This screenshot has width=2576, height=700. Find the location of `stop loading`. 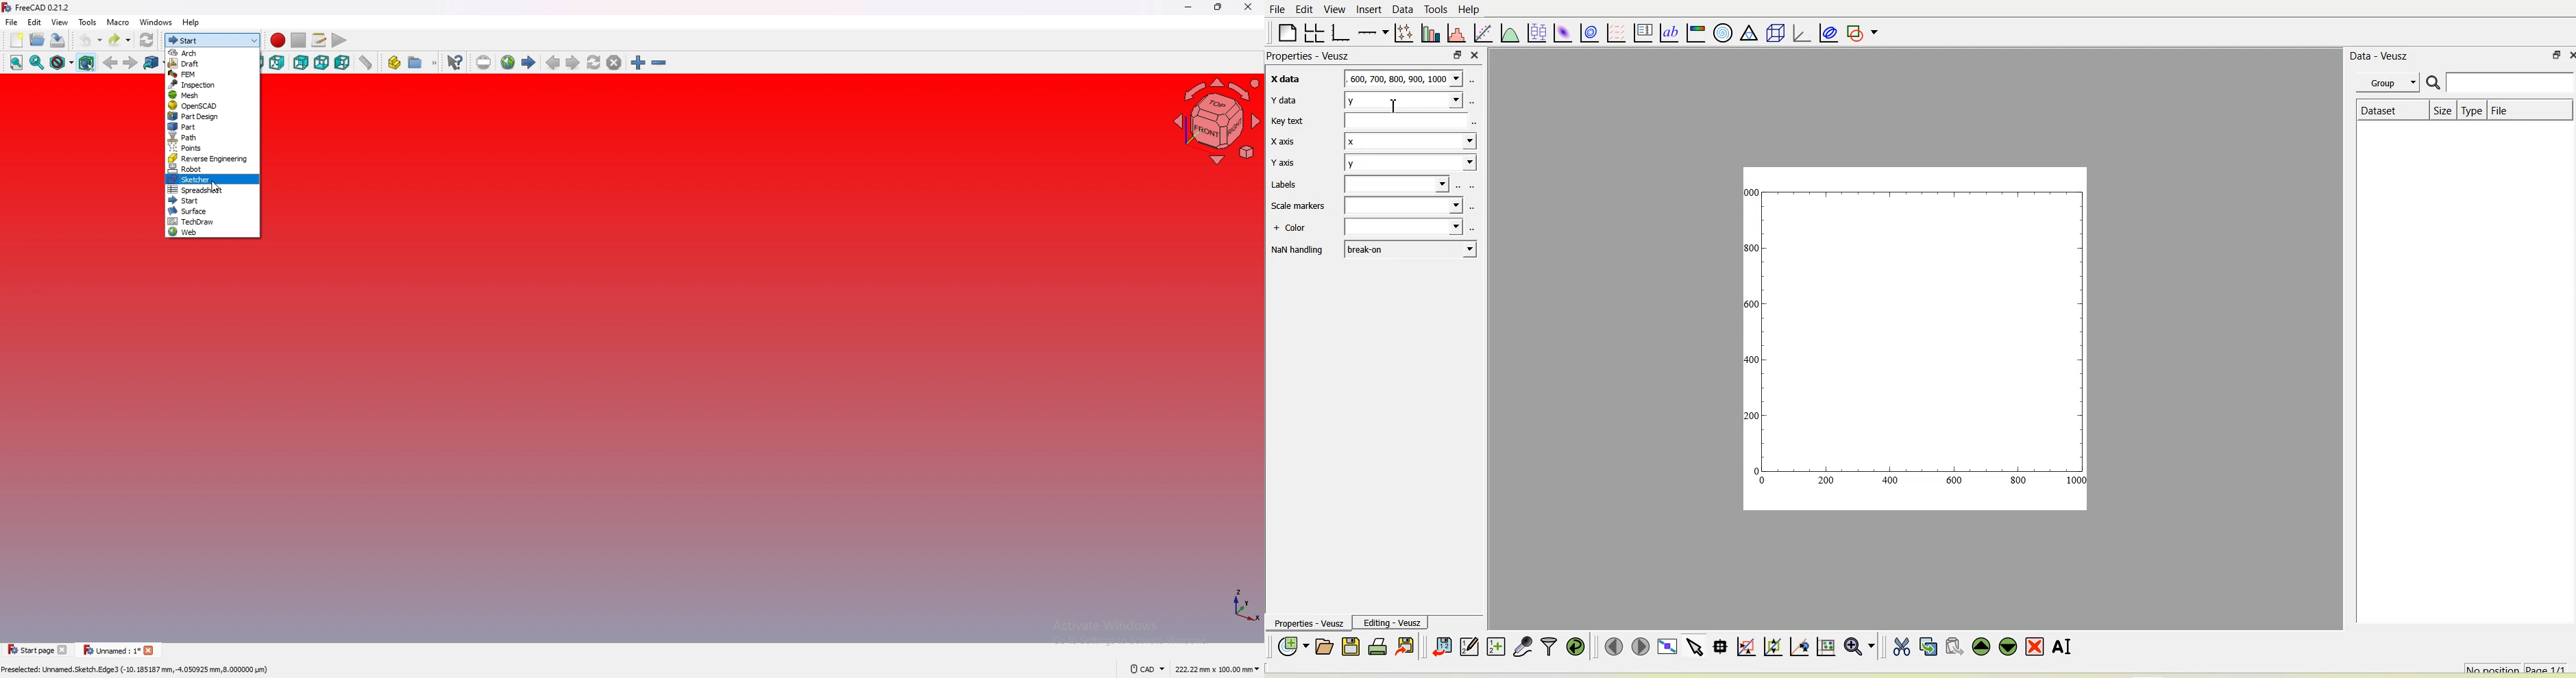

stop loading is located at coordinates (614, 62).